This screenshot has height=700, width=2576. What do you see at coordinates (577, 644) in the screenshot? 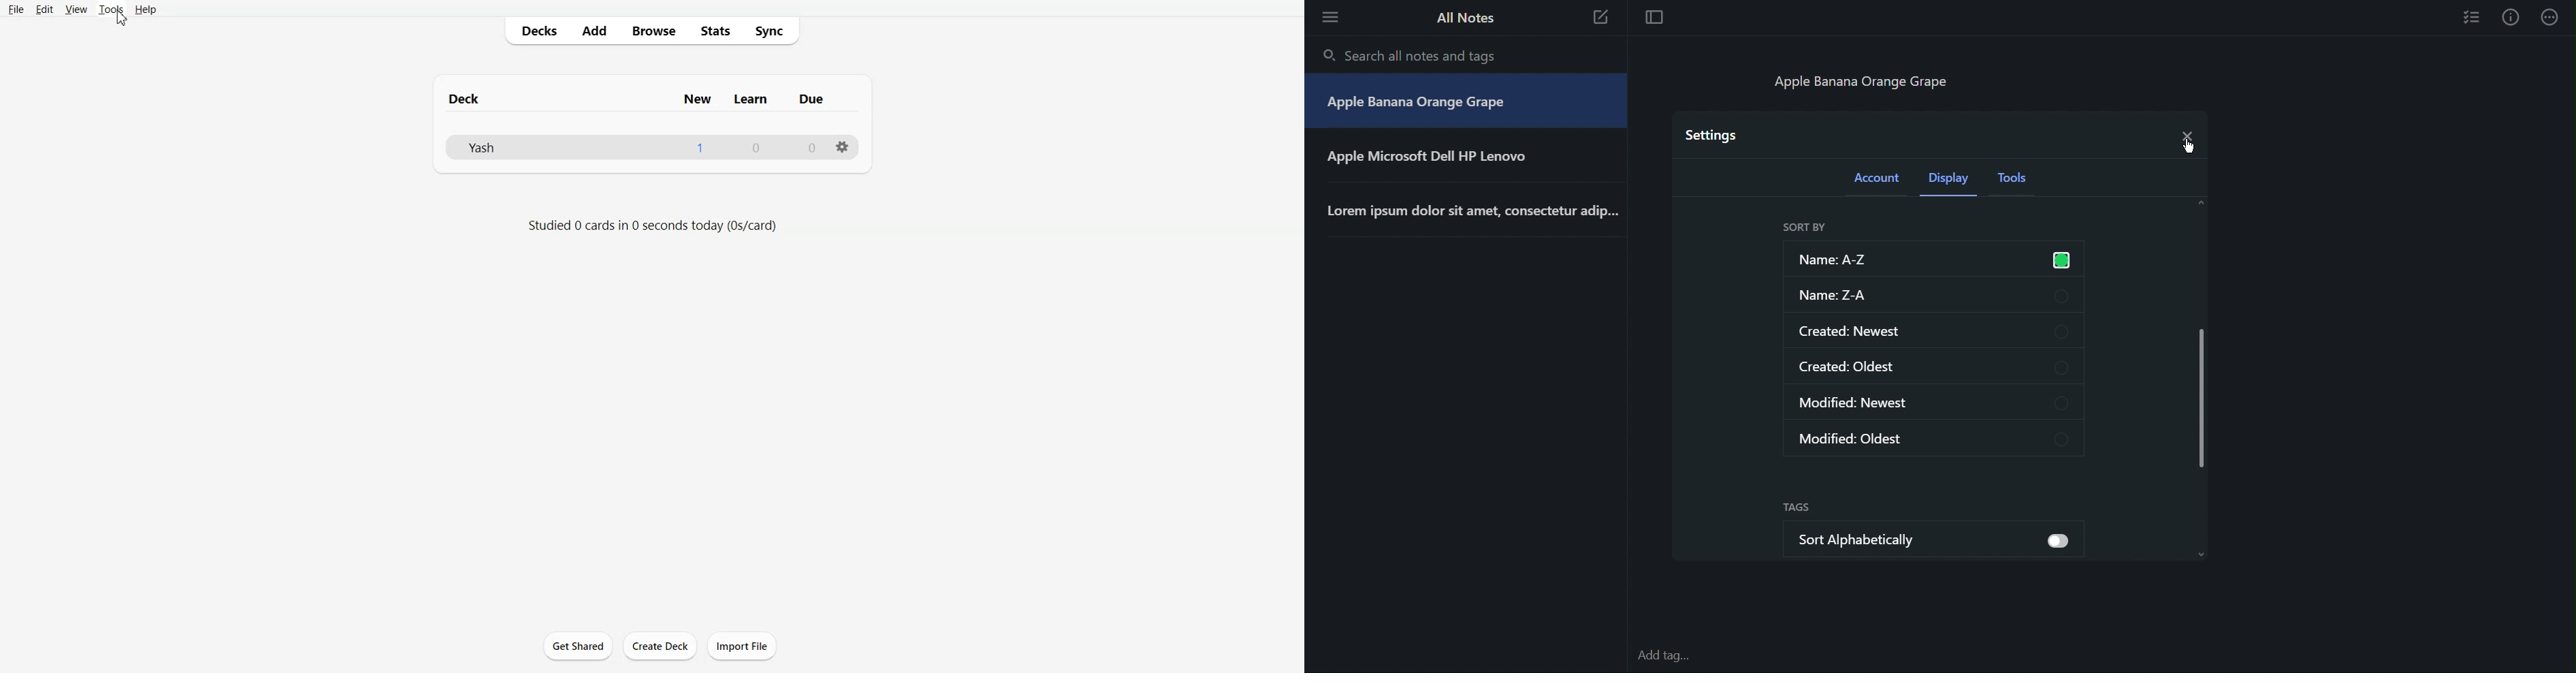
I see `Get Shared` at bounding box center [577, 644].